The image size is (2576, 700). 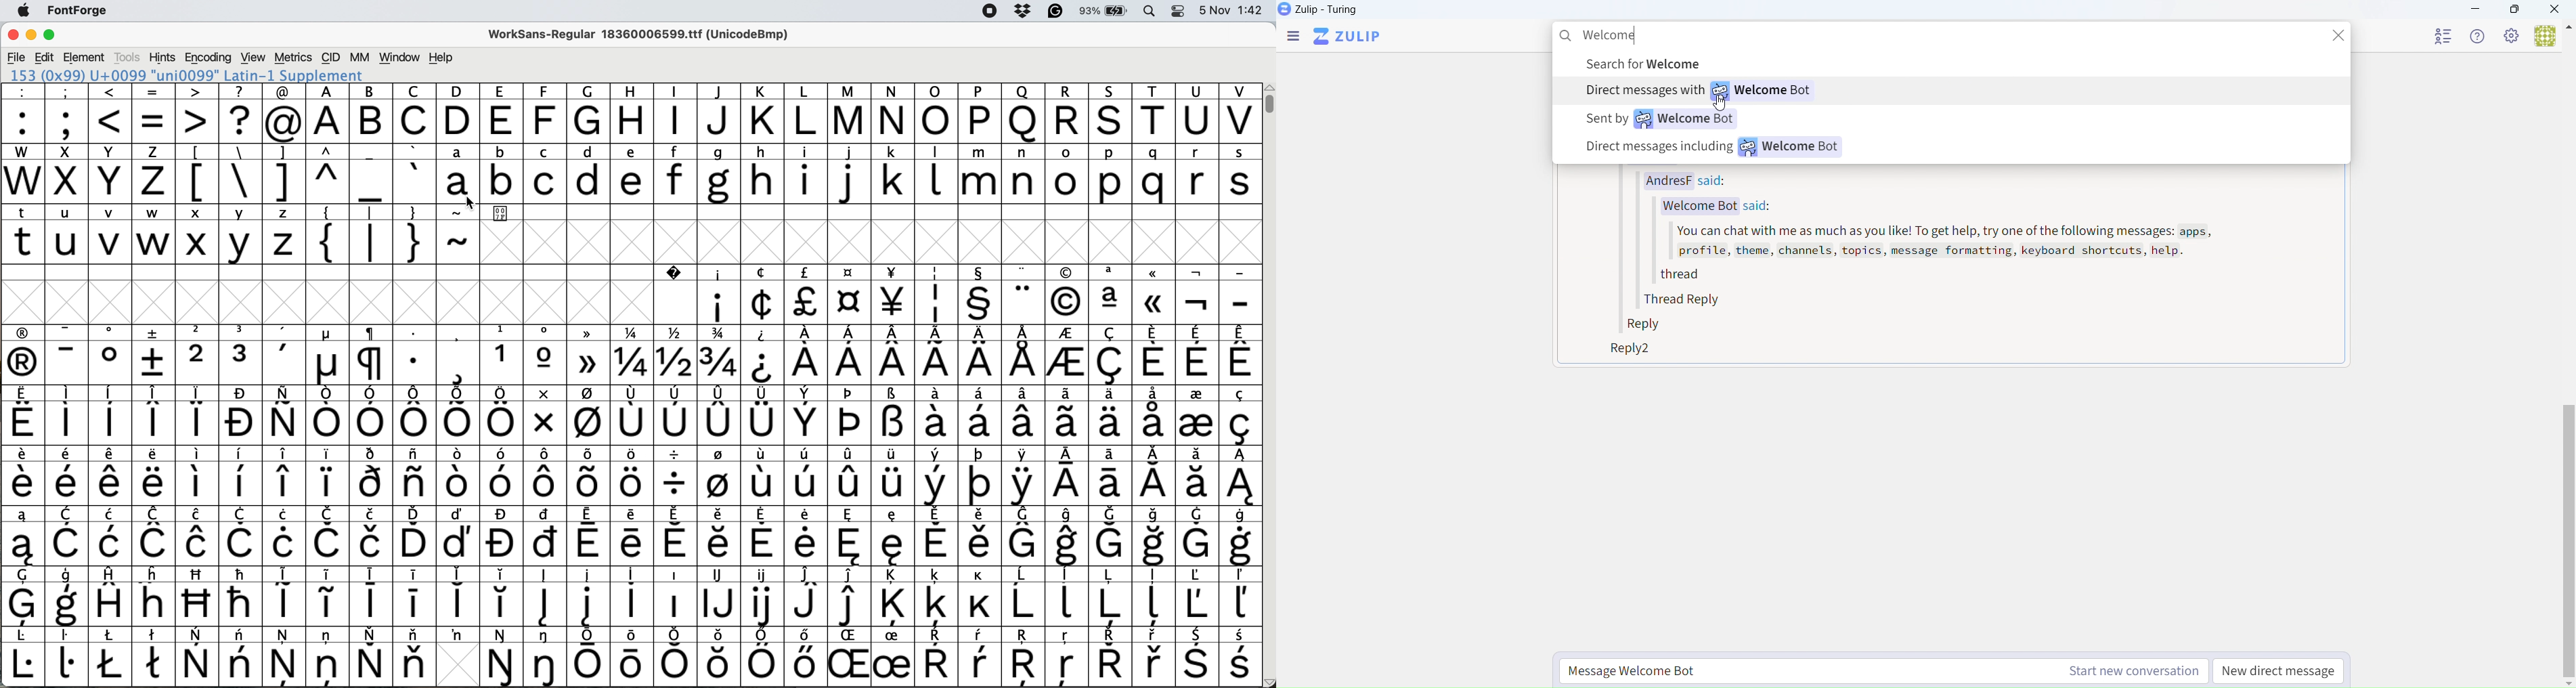 What do you see at coordinates (675, 174) in the screenshot?
I see `f` at bounding box center [675, 174].